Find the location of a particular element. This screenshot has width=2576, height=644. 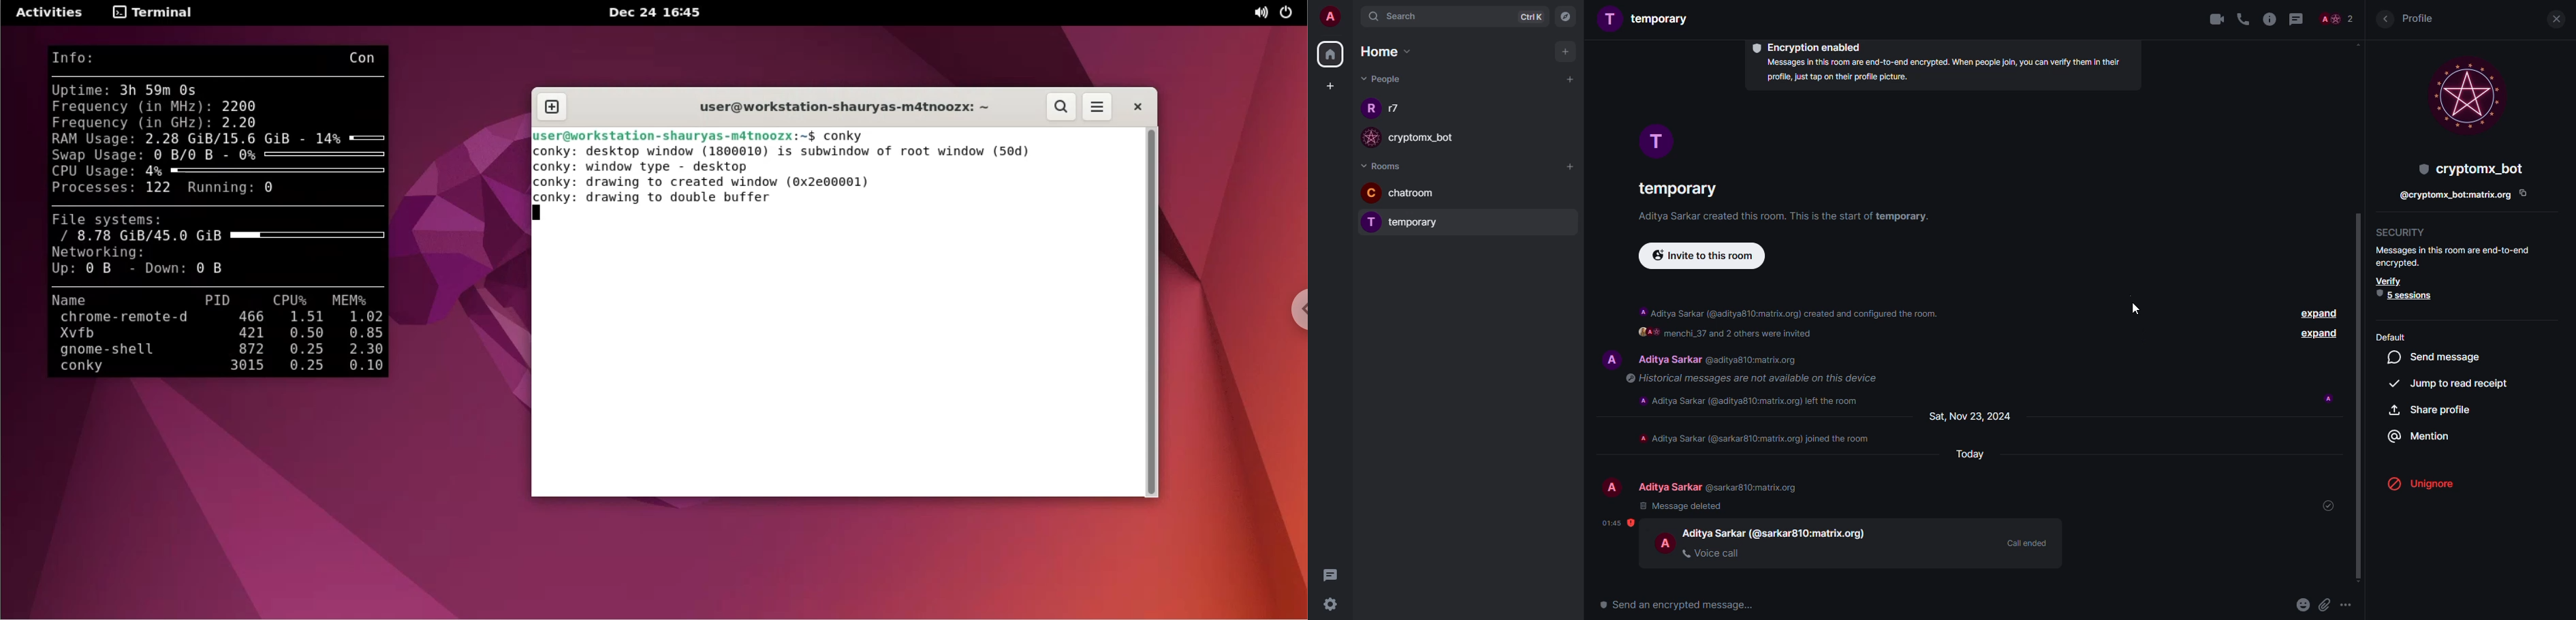

threads is located at coordinates (2296, 20).